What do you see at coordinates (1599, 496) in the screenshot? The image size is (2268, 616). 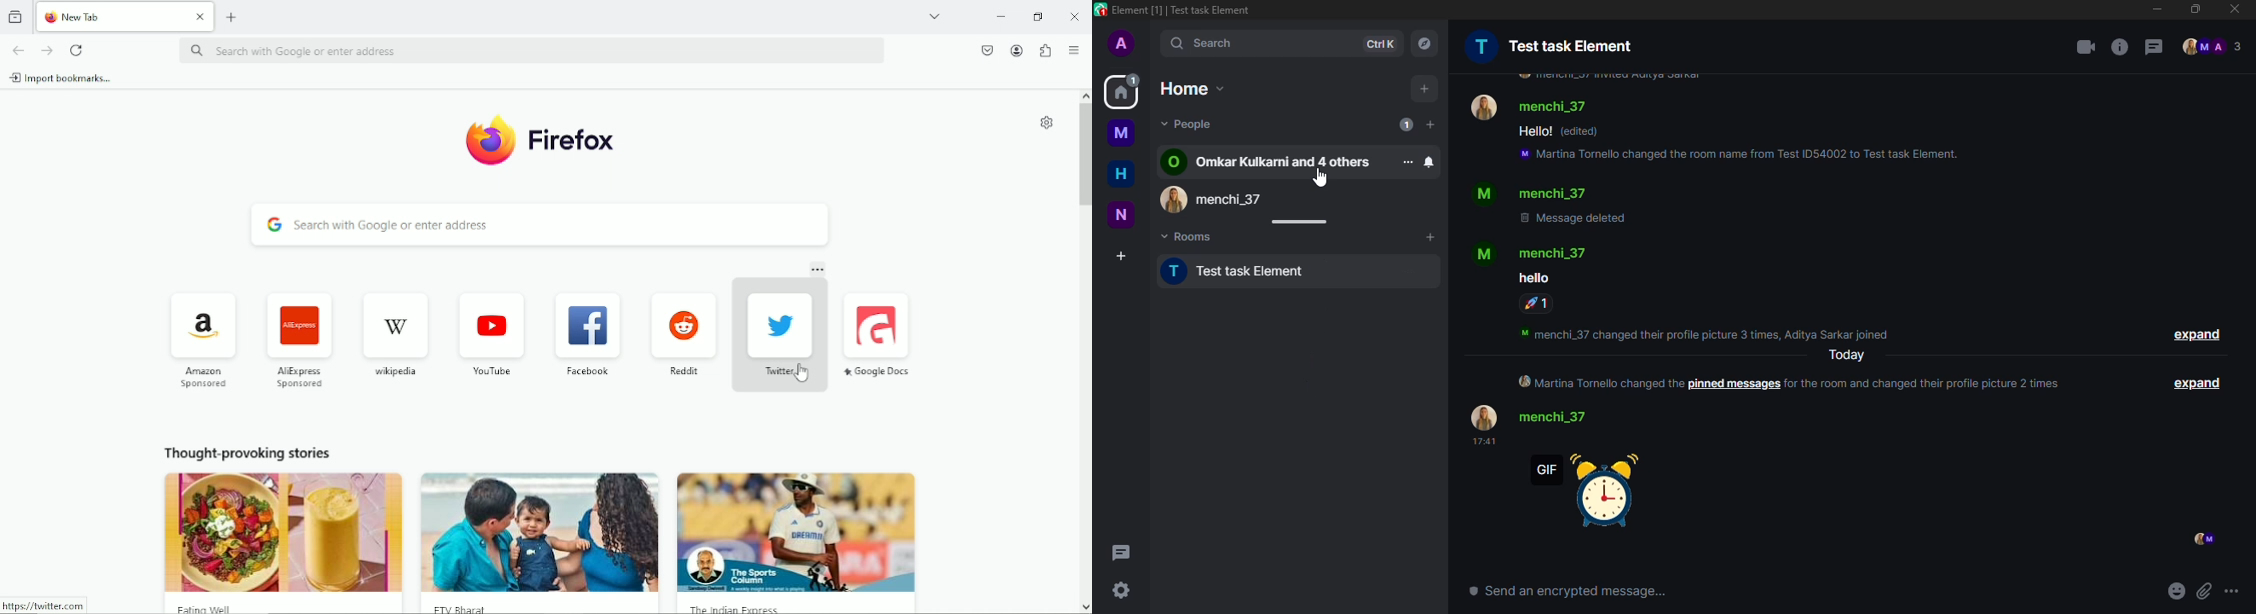 I see `gif` at bounding box center [1599, 496].